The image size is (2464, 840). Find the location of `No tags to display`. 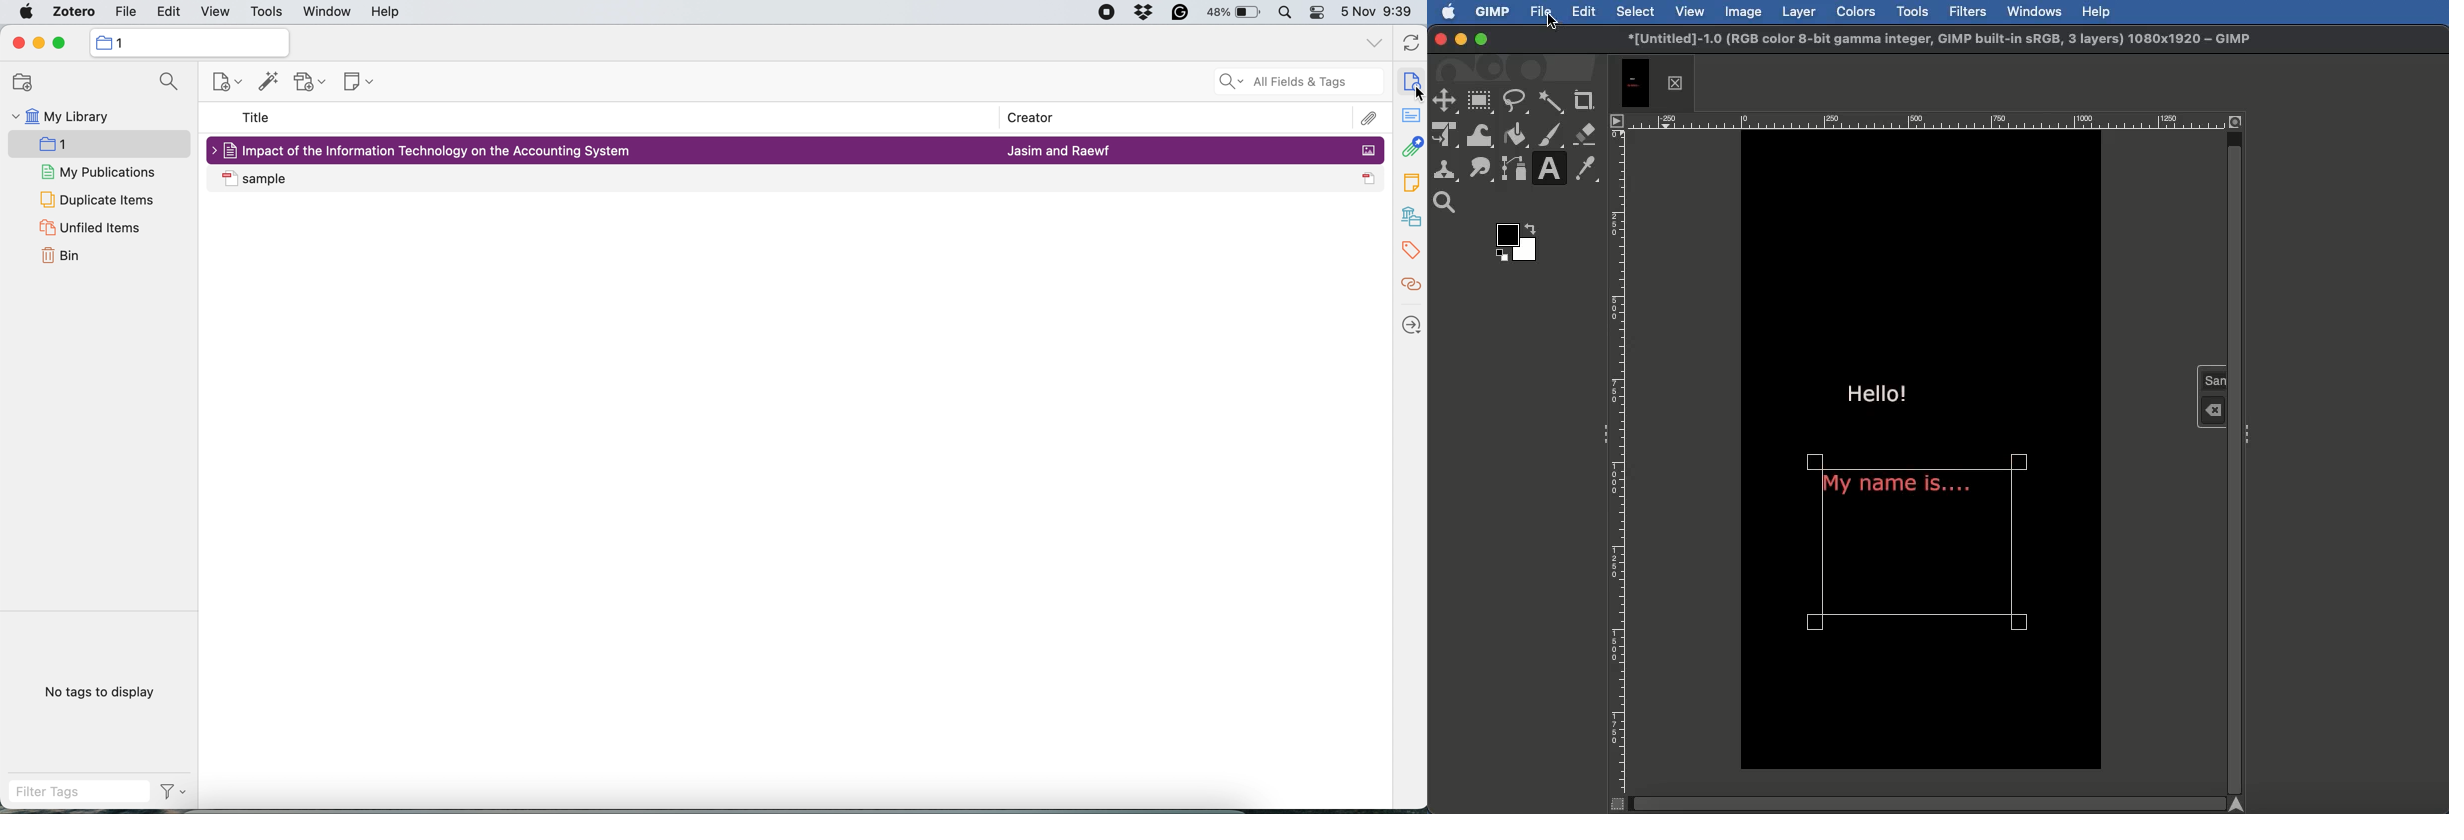

No tags to display is located at coordinates (101, 692).